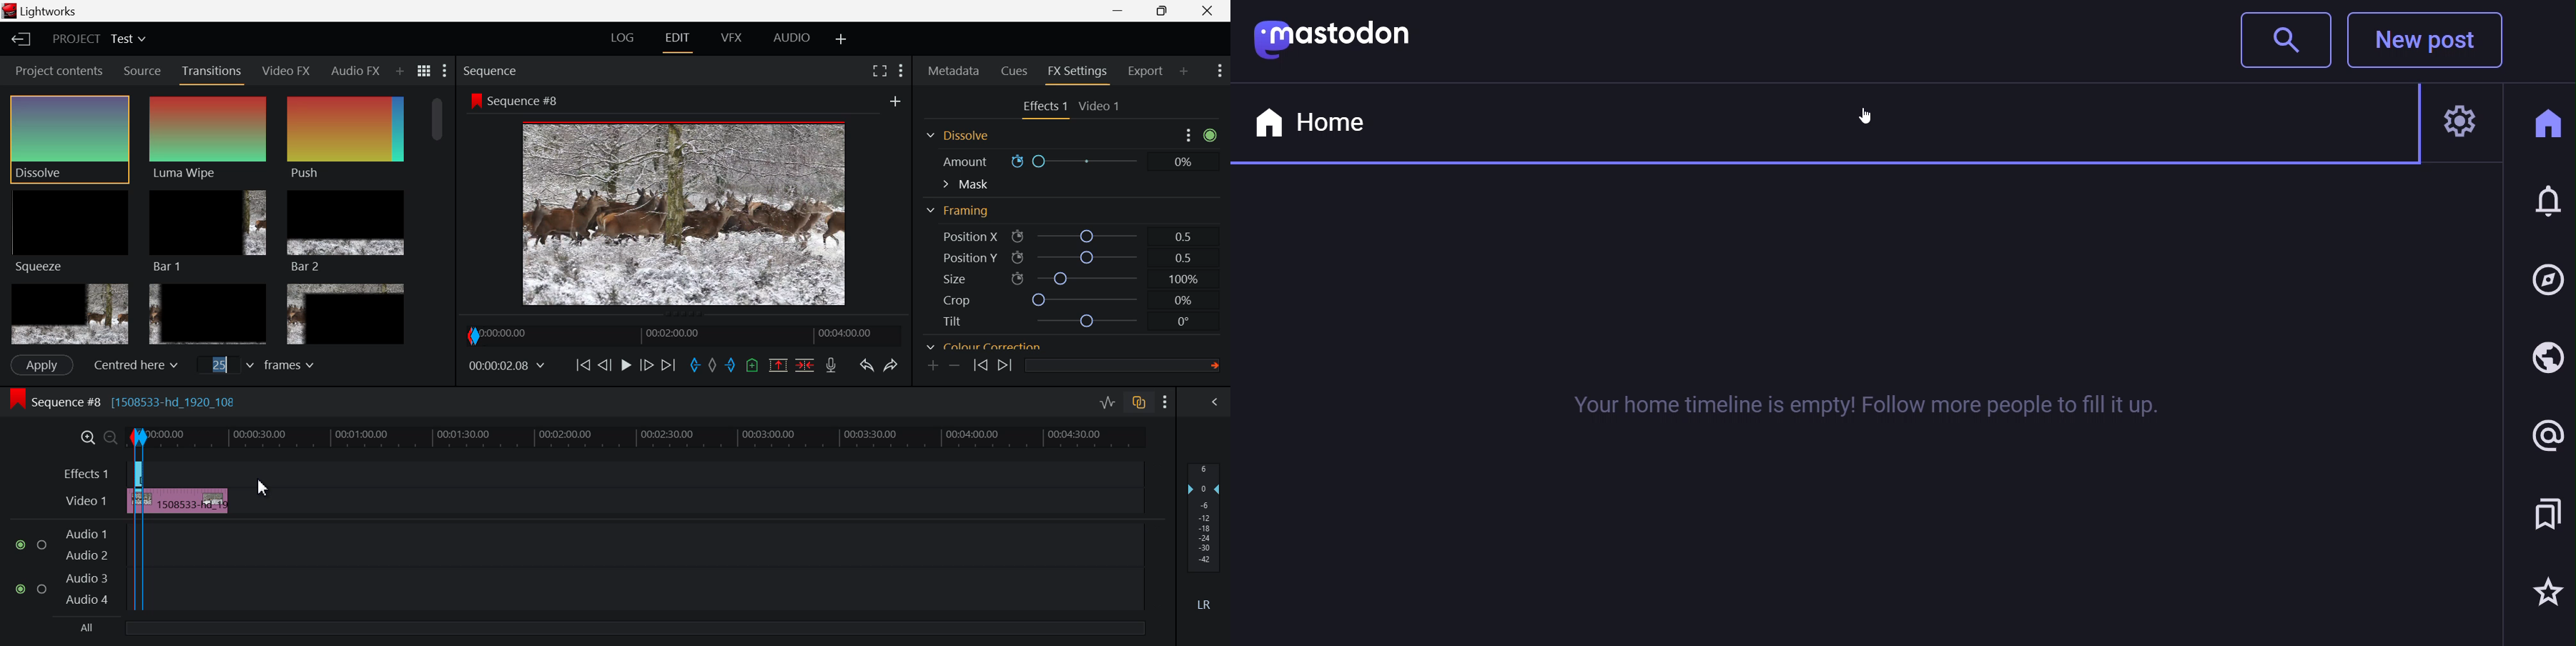 This screenshot has height=672, width=2576. I want to click on Show Settings, so click(1219, 71).